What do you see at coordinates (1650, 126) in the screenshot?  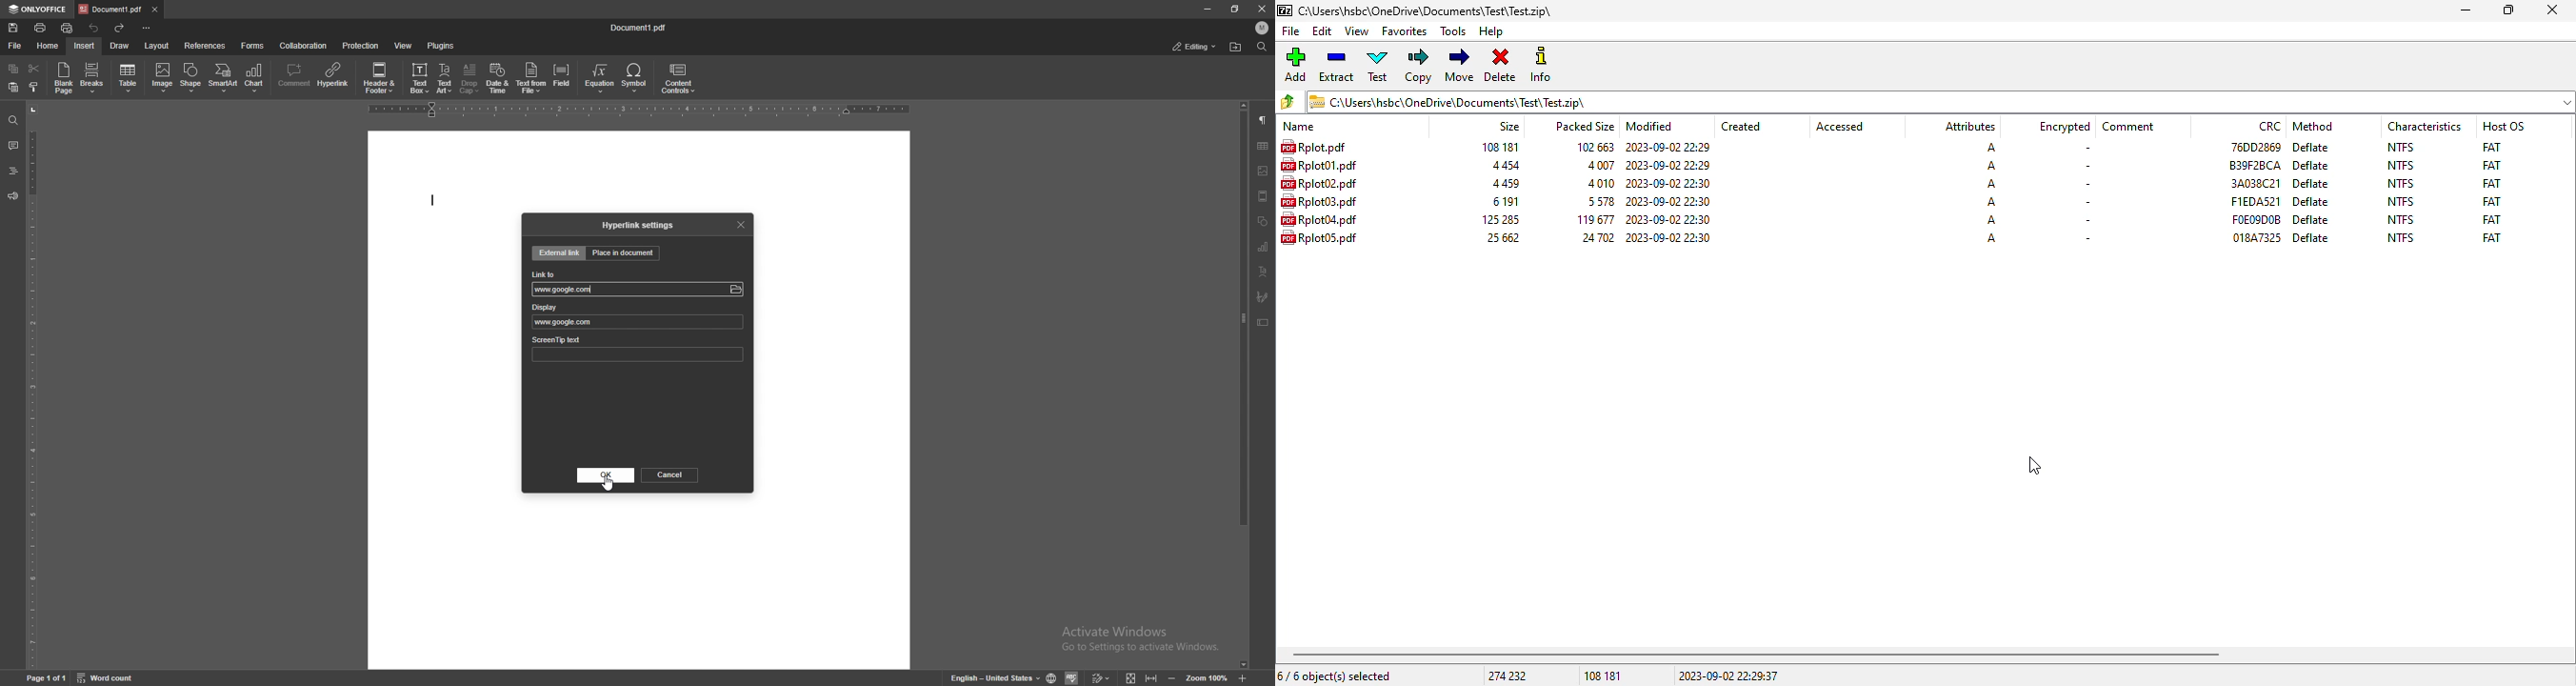 I see `modified` at bounding box center [1650, 126].